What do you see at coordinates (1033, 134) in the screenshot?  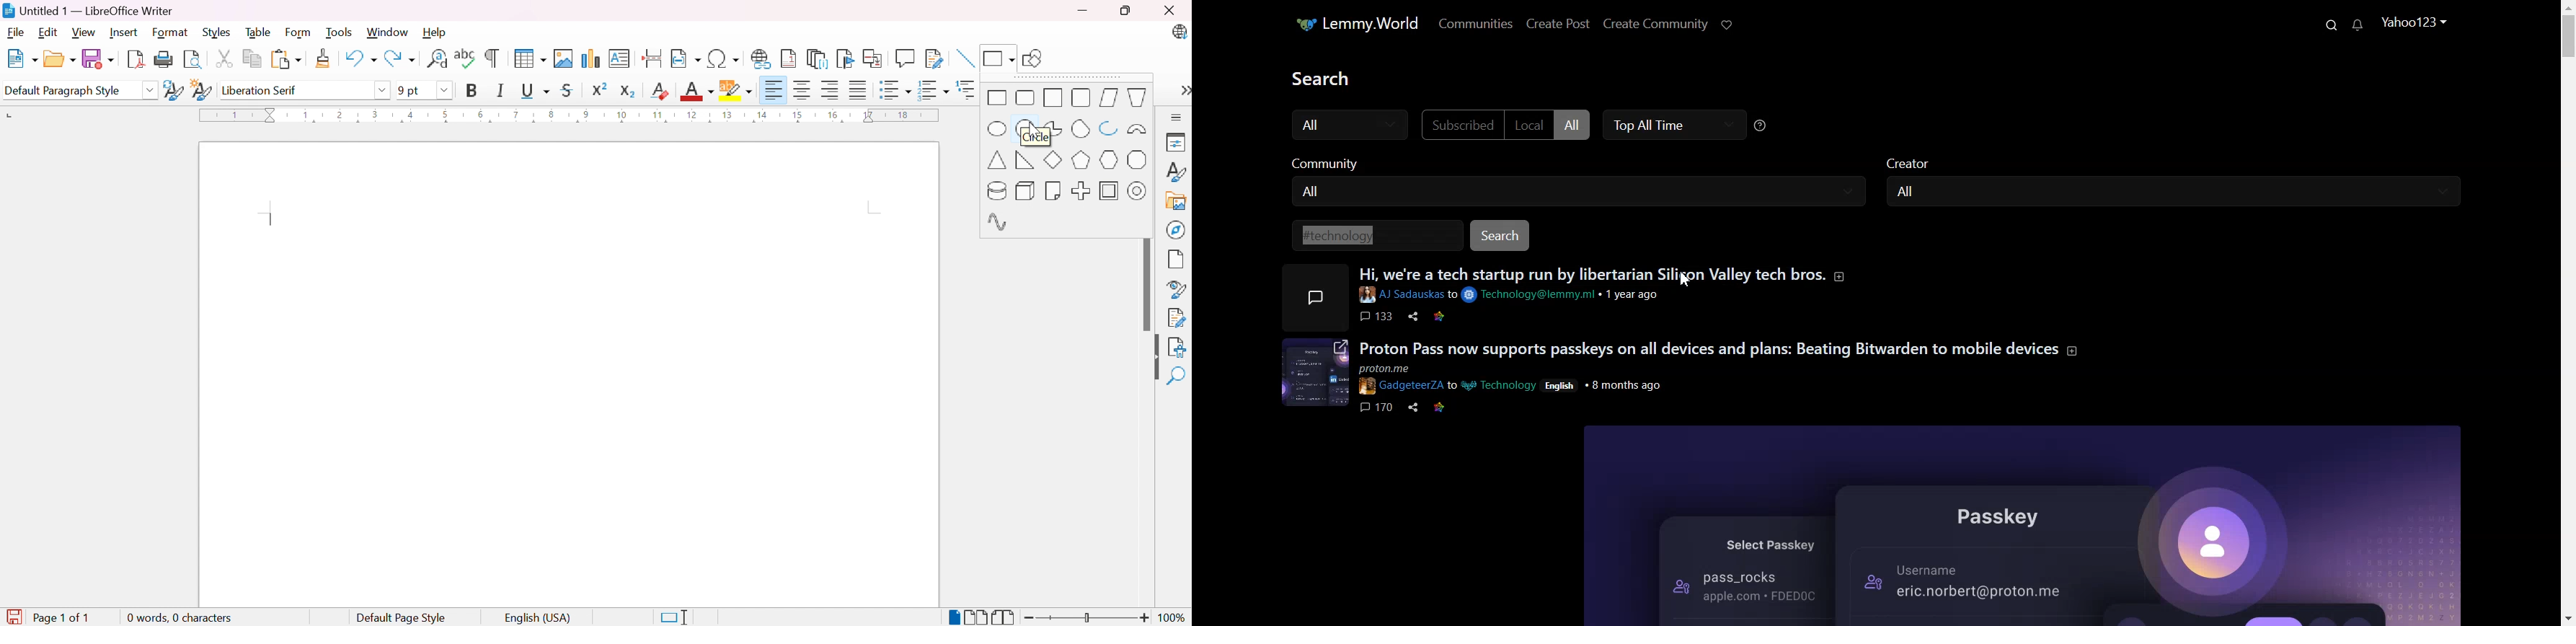 I see `cursor` at bounding box center [1033, 134].